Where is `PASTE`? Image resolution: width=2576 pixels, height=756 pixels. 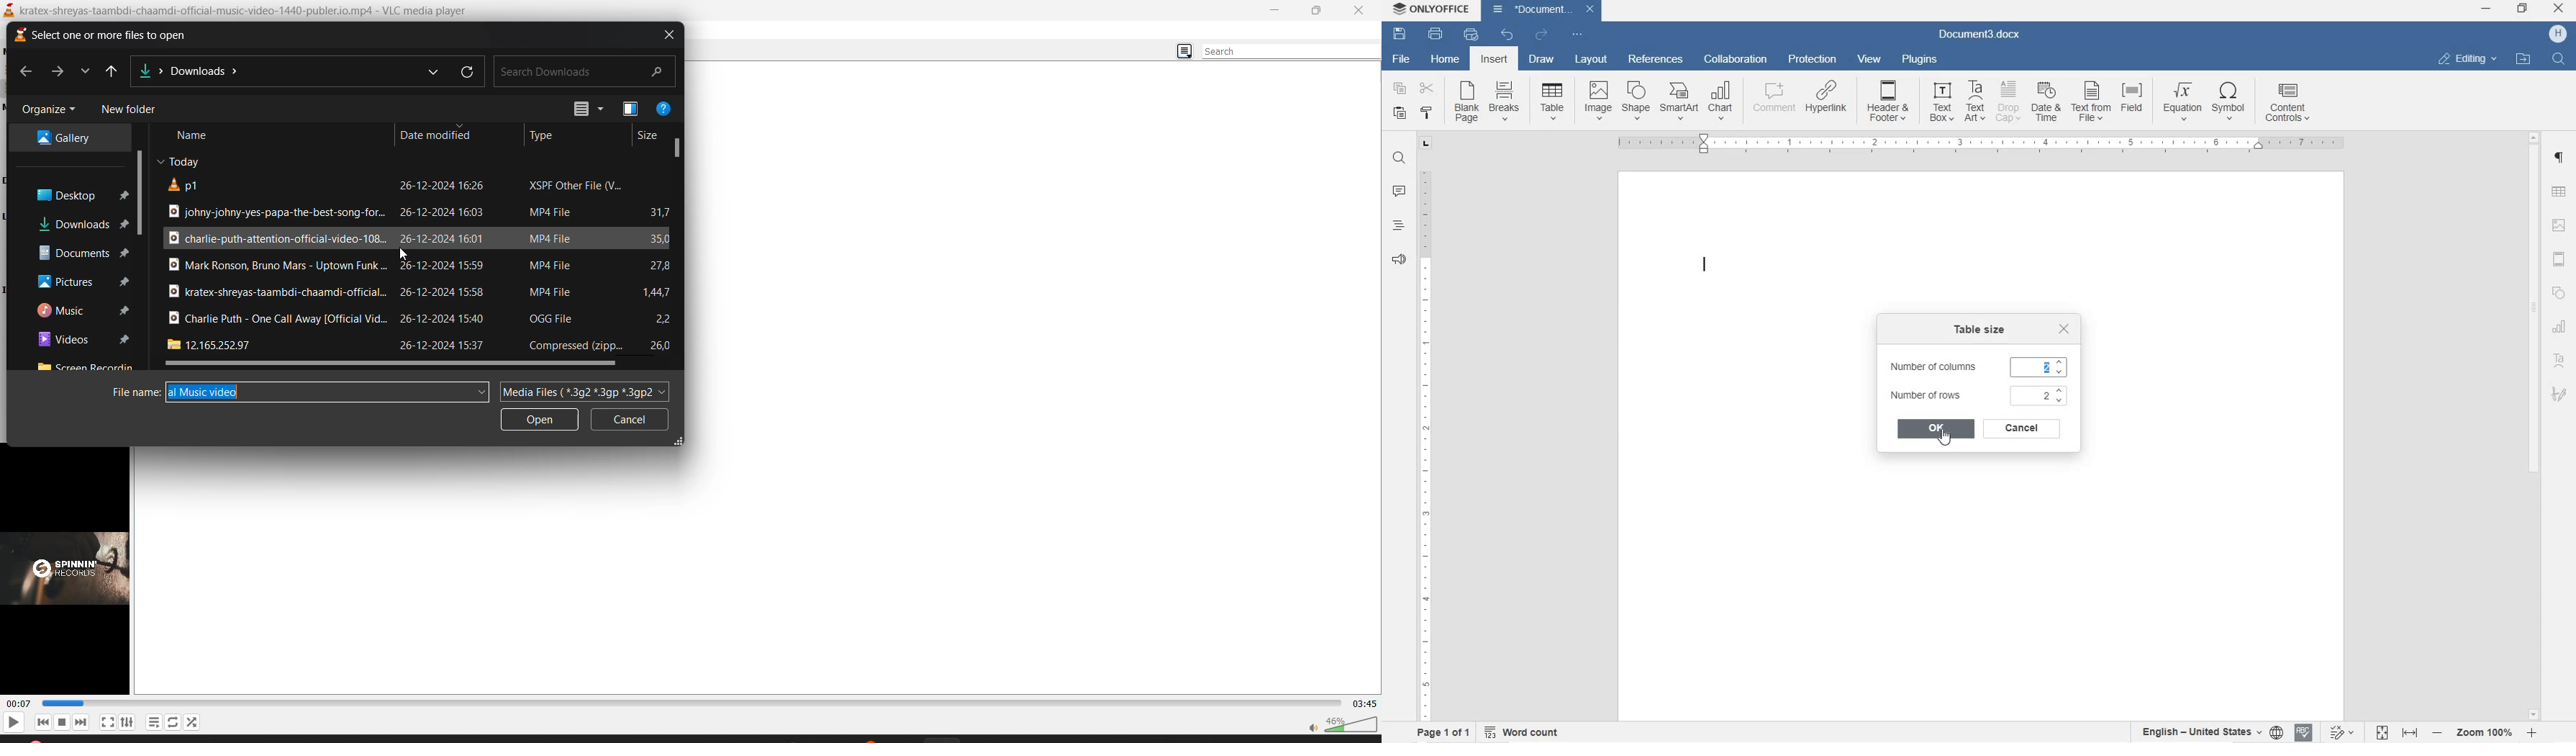
PASTE is located at coordinates (1403, 114).